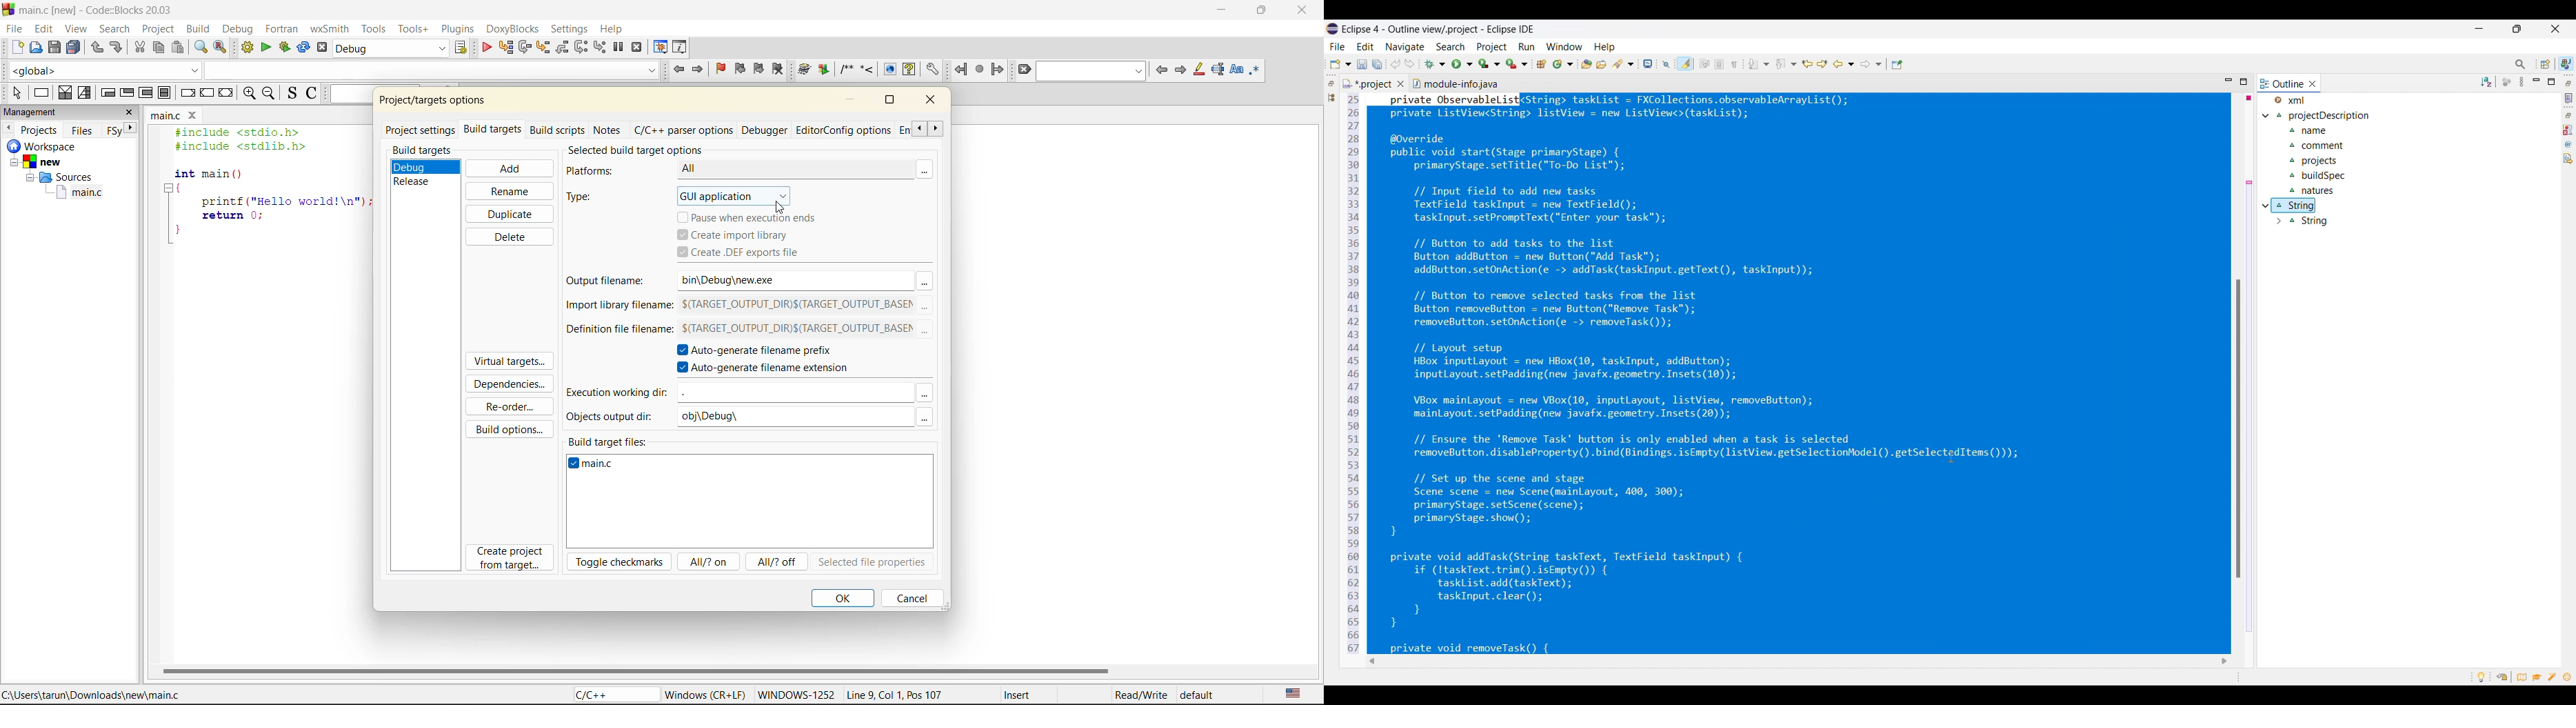 The width and height of the screenshot is (2576, 728). Describe the element at coordinates (15, 31) in the screenshot. I see `file` at that location.